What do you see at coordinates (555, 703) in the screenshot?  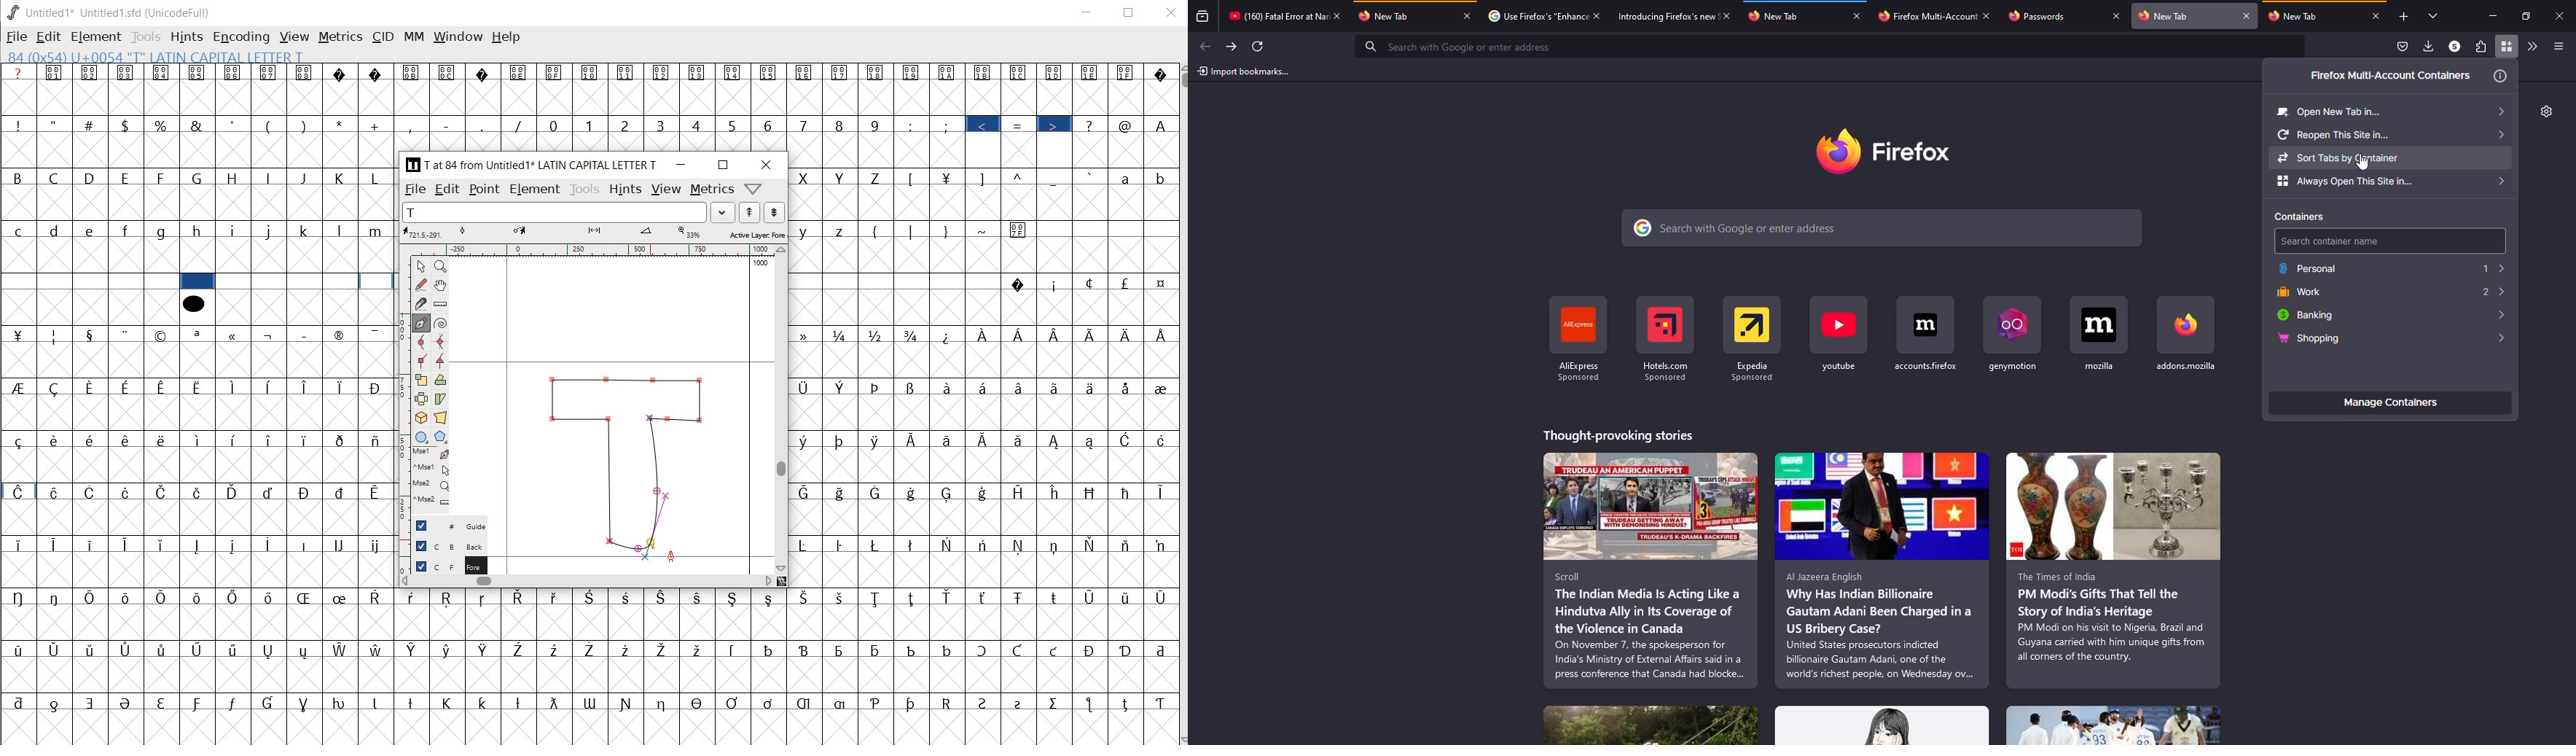 I see `Symbol` at bounding box center [555, 703].